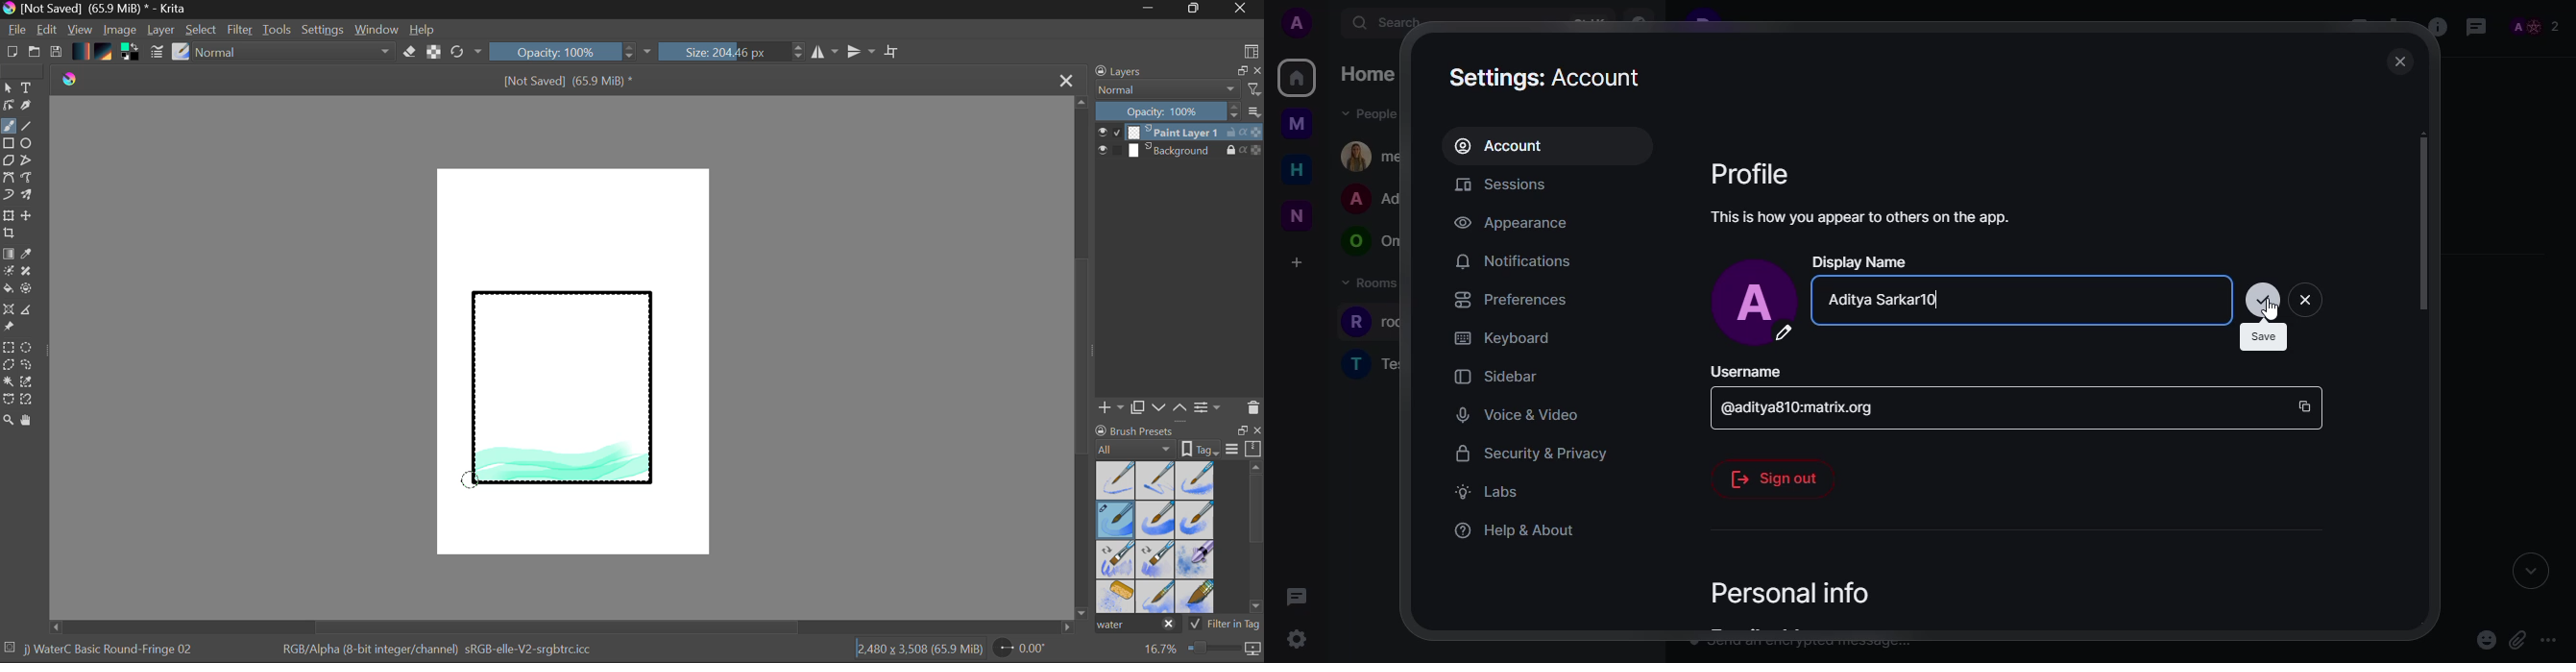 The height and width of the screenshot is (672, 2576). What do you see at coordinates (323, 30) in the screenshot?
I see `Settings` at bounding box center [323, 30].